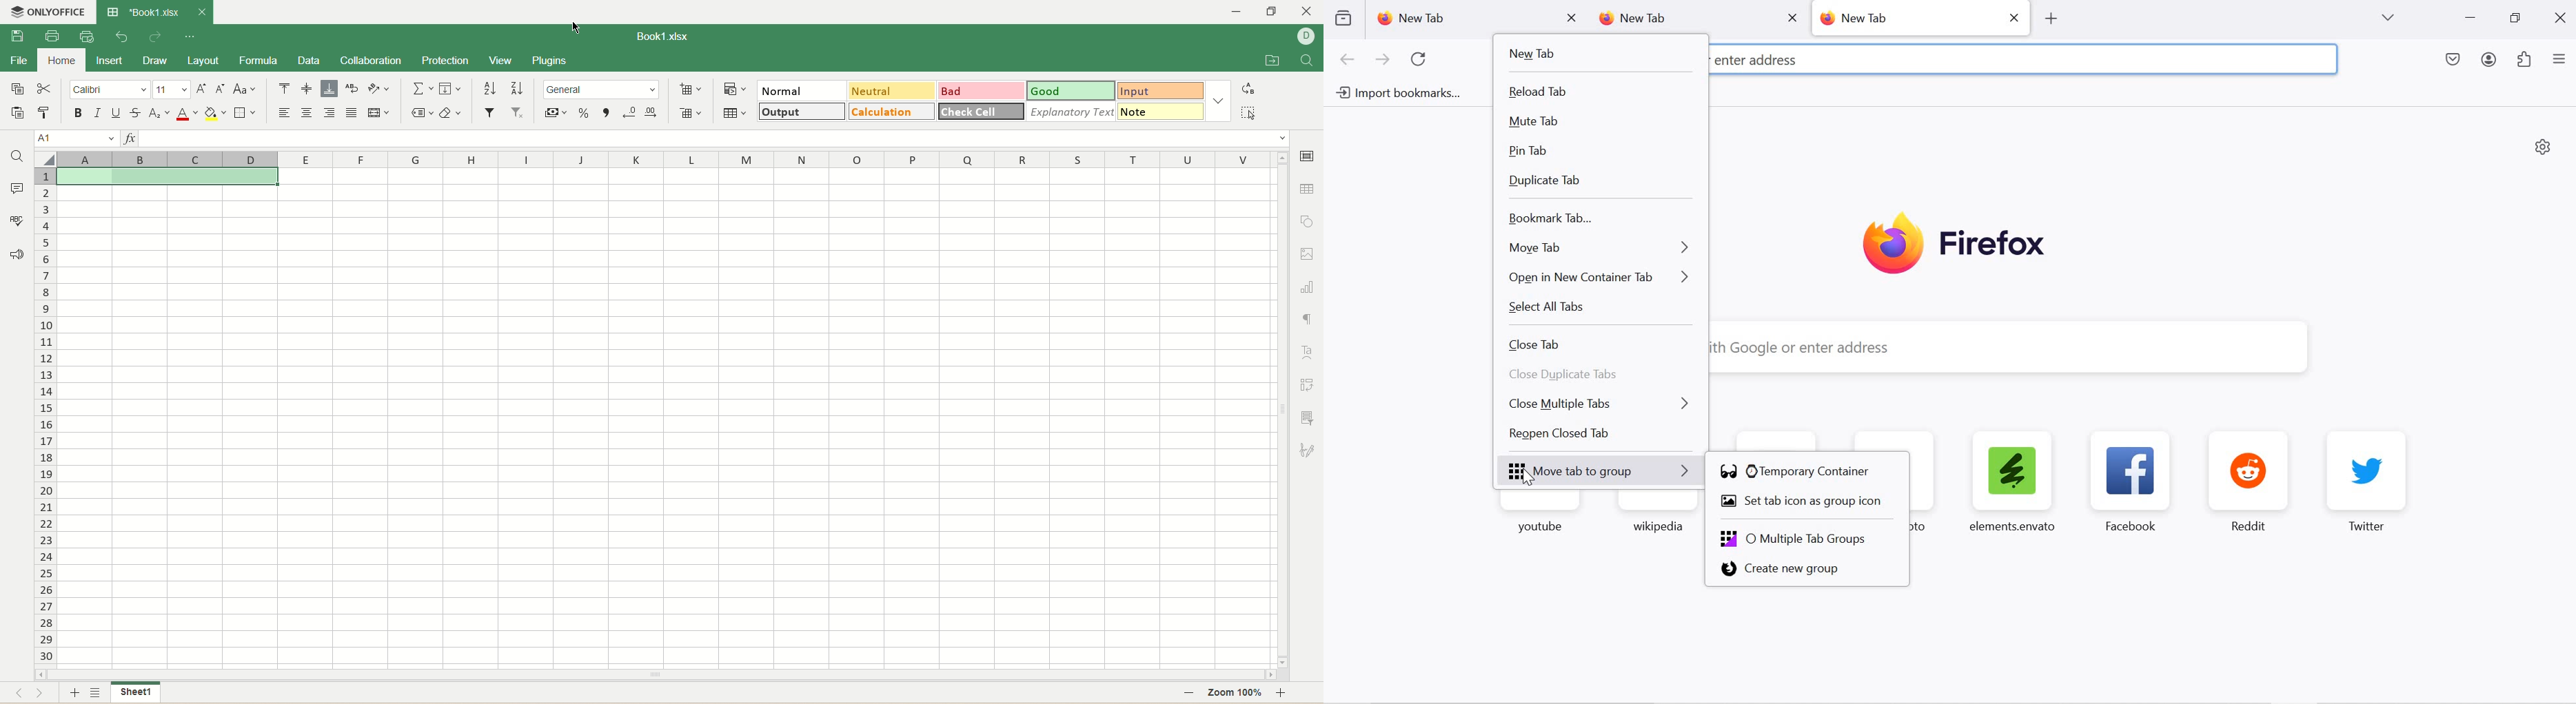 Image resolution: width=2576 pixels, height=728 pixels. Describe the element at coordinates (214, 113) in the screenshot. I see `background color` at that location.